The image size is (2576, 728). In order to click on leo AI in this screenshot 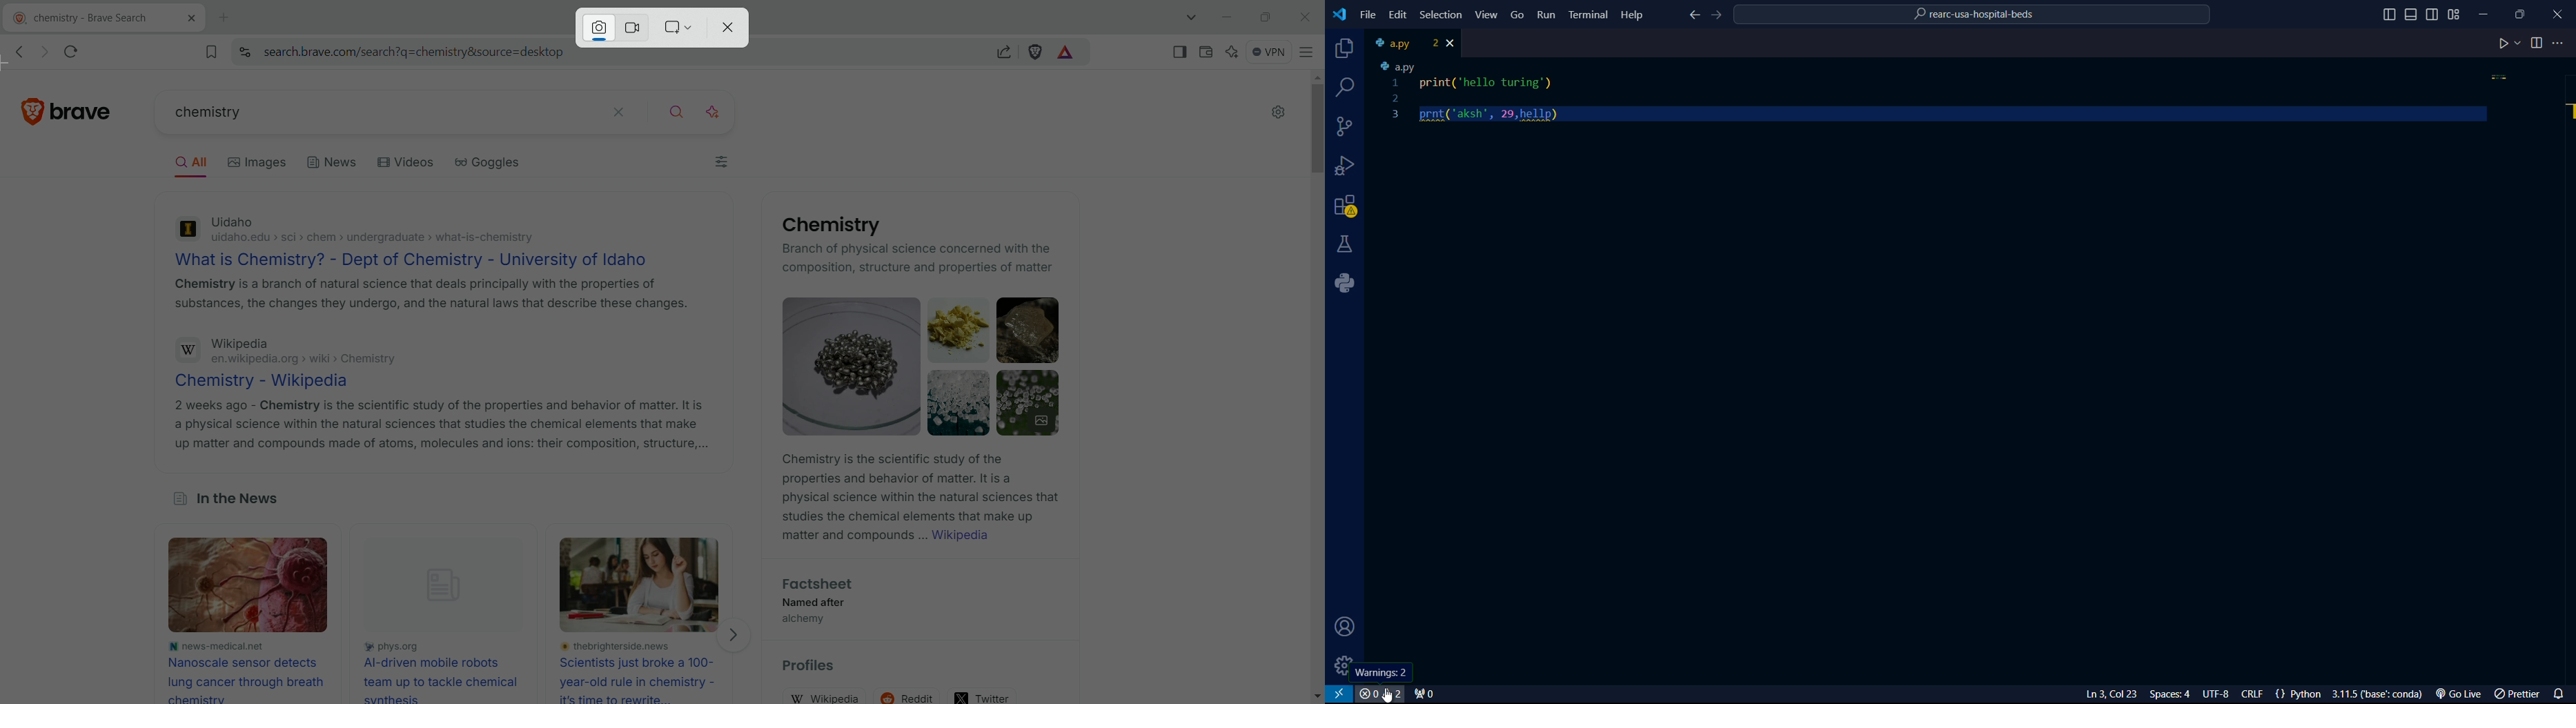, I will do `click(1232, 52)`.